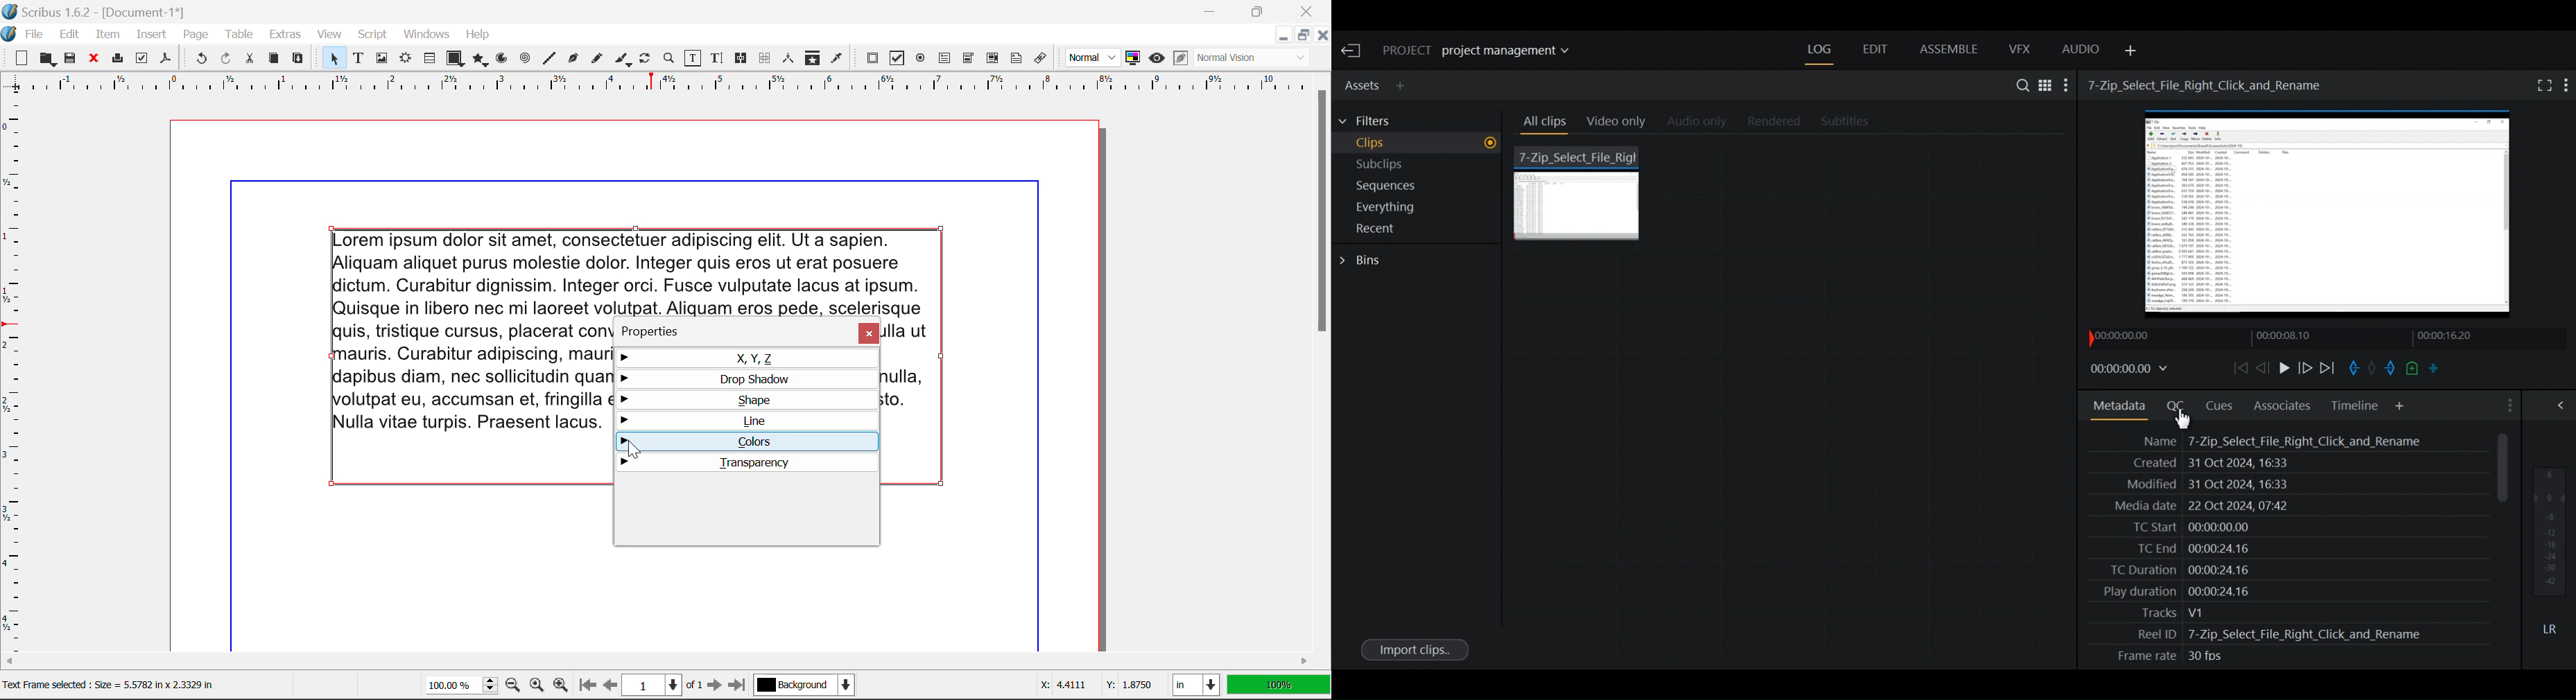 This screenshot has height=700, width=2576. Describe the element at coordinates (2019, 85) in the screenshot. I see `Search in assets and Bins` at that location.